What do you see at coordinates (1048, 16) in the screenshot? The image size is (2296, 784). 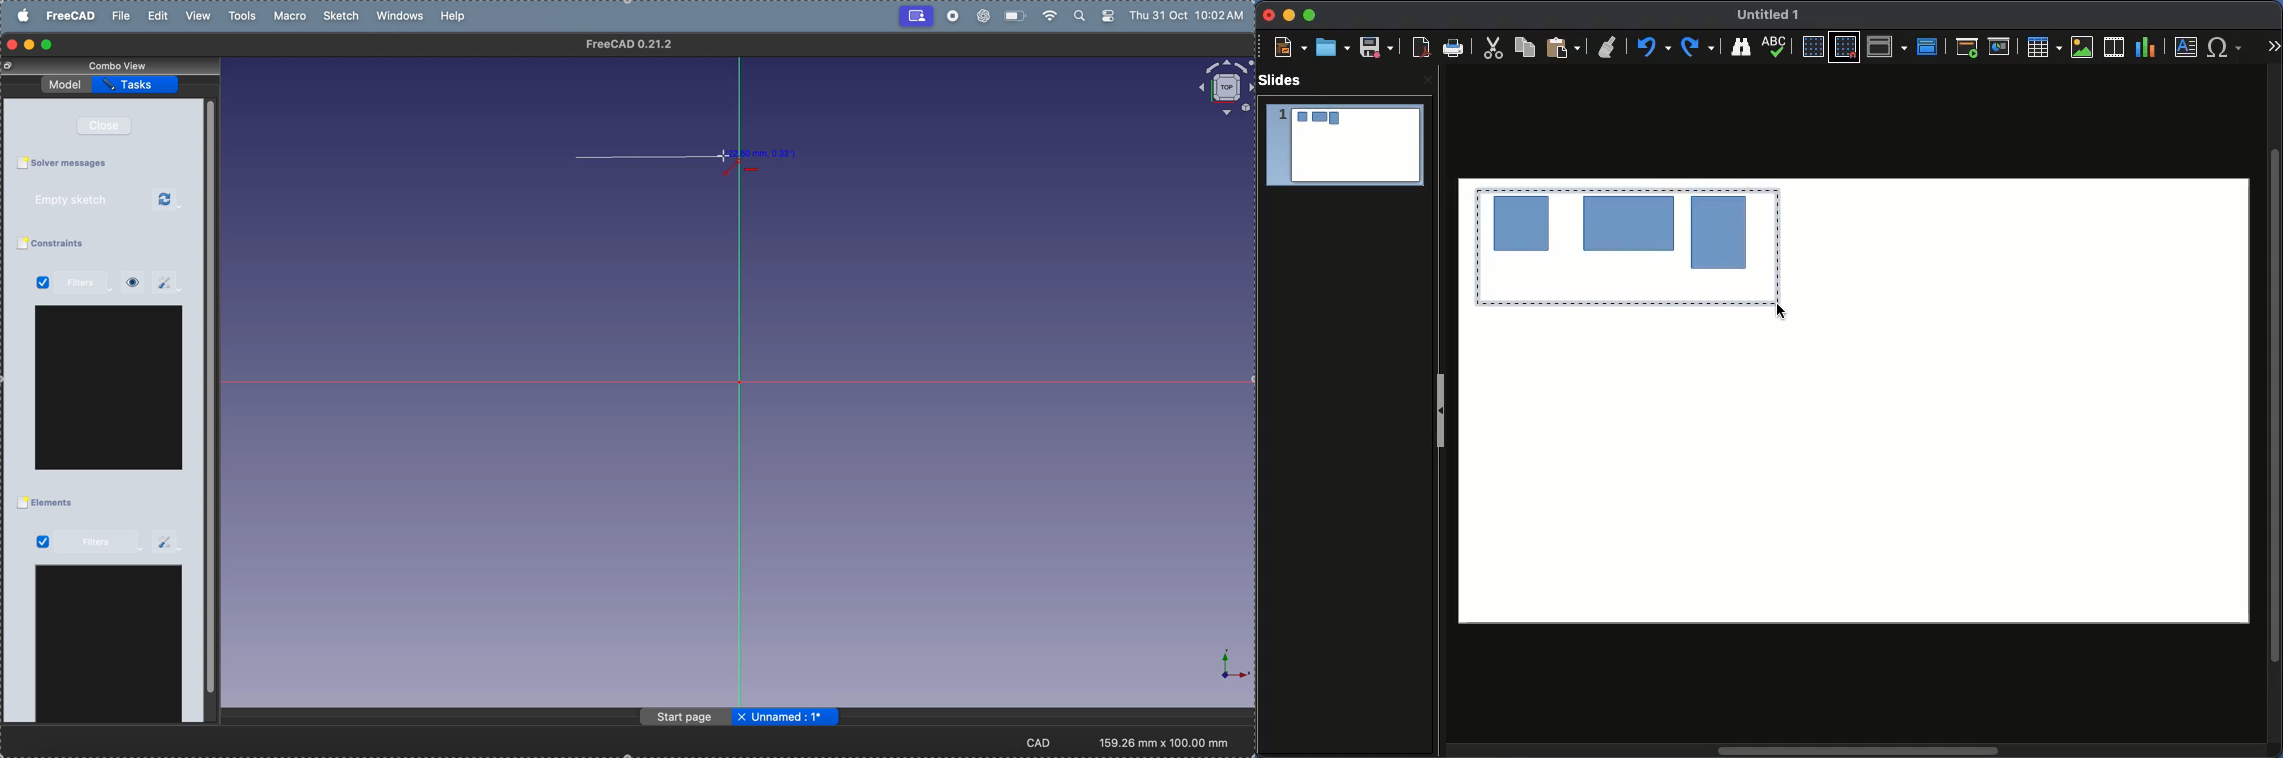 I see `wifi` at bounding box center [1048, 16].